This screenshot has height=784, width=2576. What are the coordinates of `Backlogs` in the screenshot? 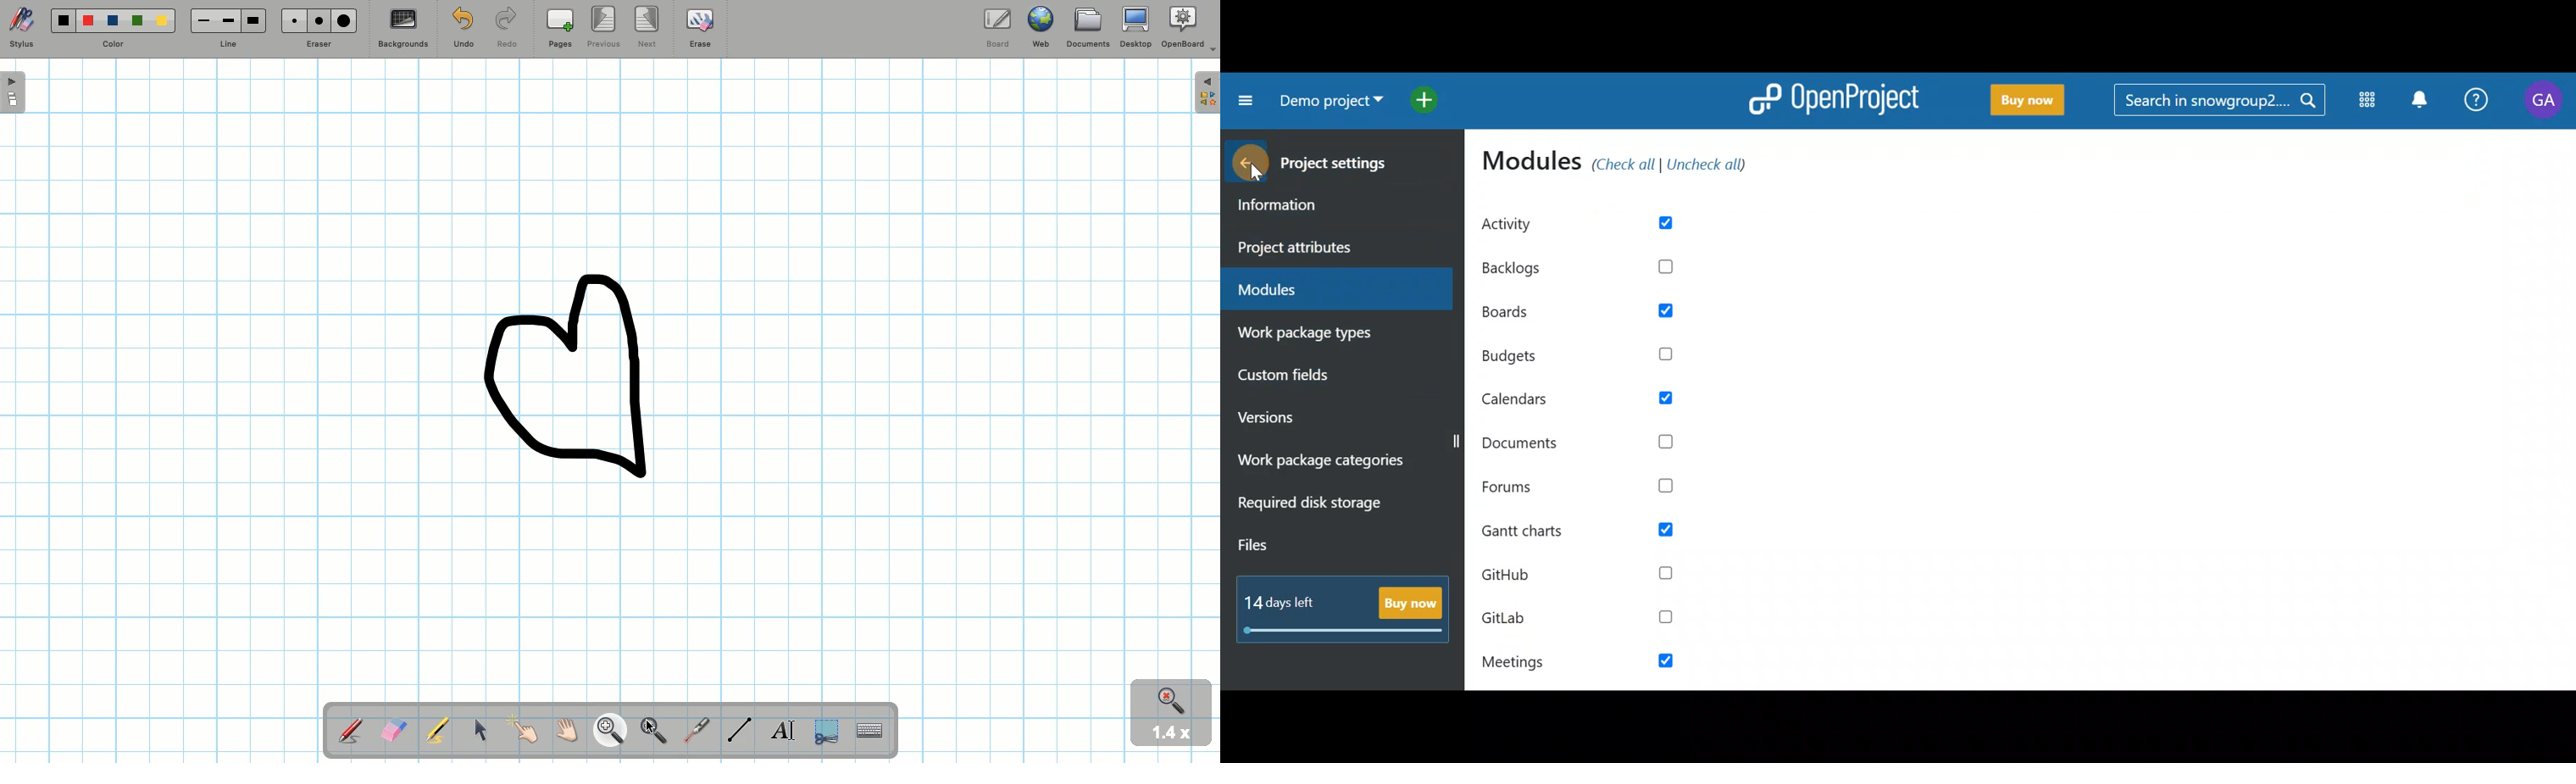 It's located at (1594, 262).